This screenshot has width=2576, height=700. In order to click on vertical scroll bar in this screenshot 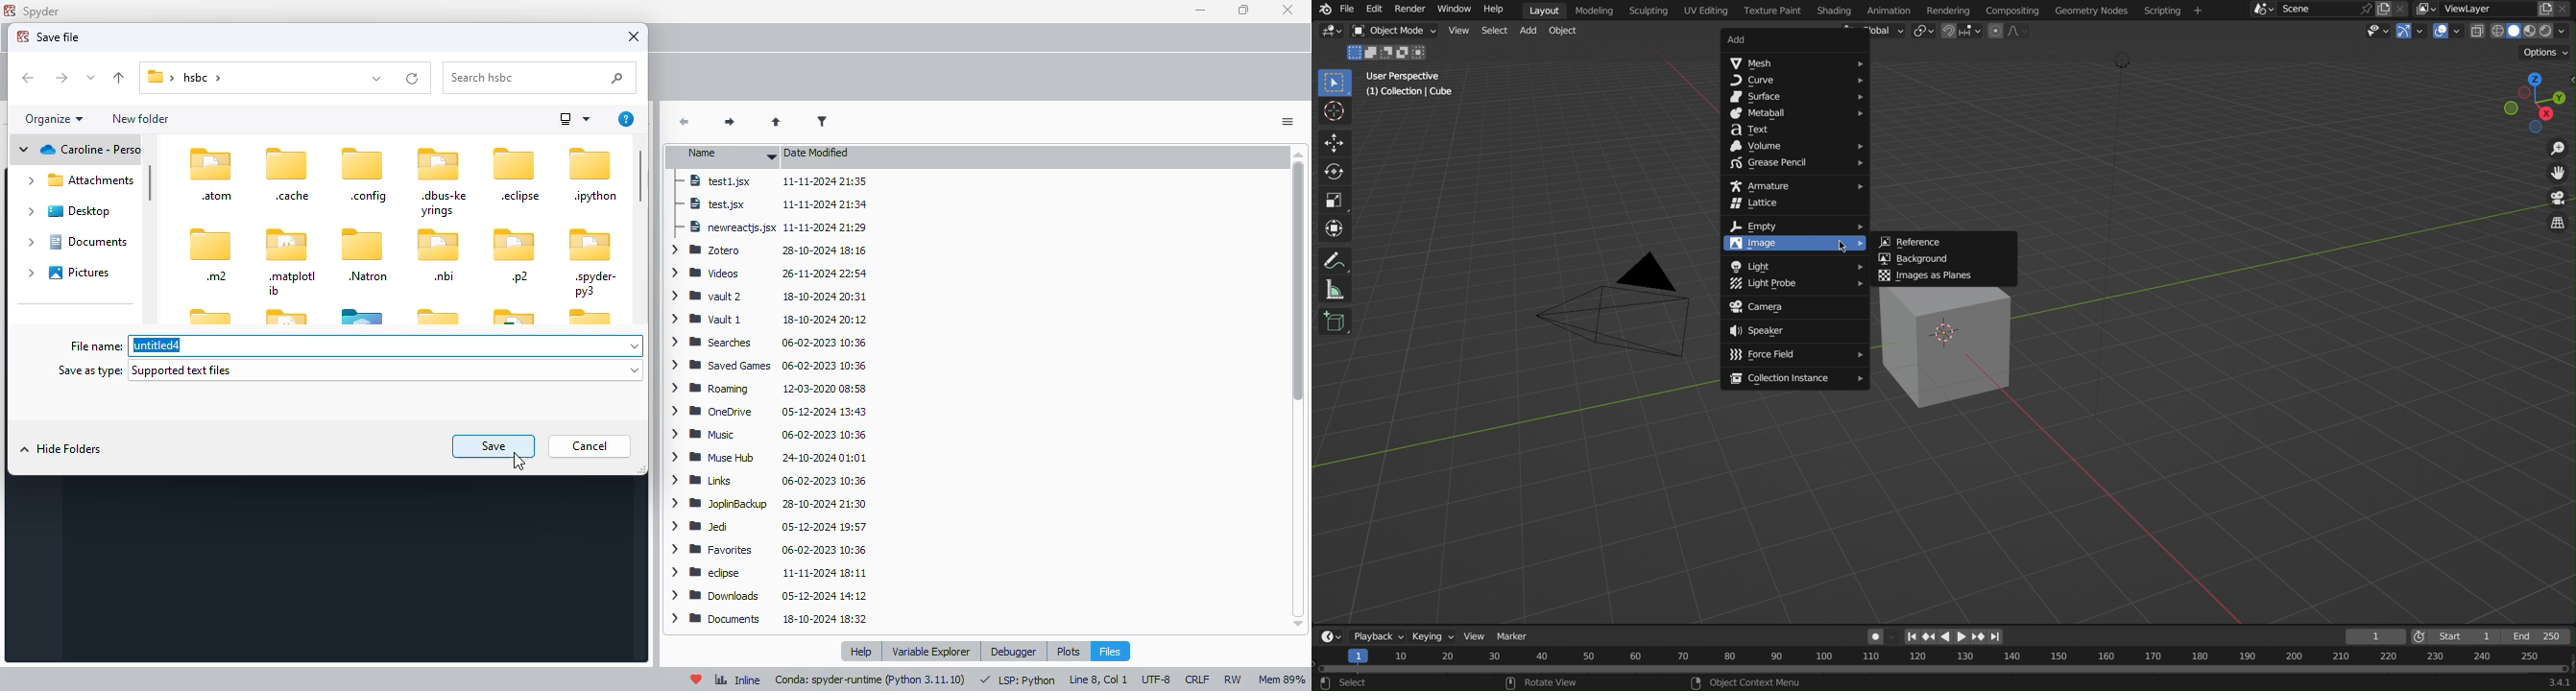, I will do `click(153, 182)`.